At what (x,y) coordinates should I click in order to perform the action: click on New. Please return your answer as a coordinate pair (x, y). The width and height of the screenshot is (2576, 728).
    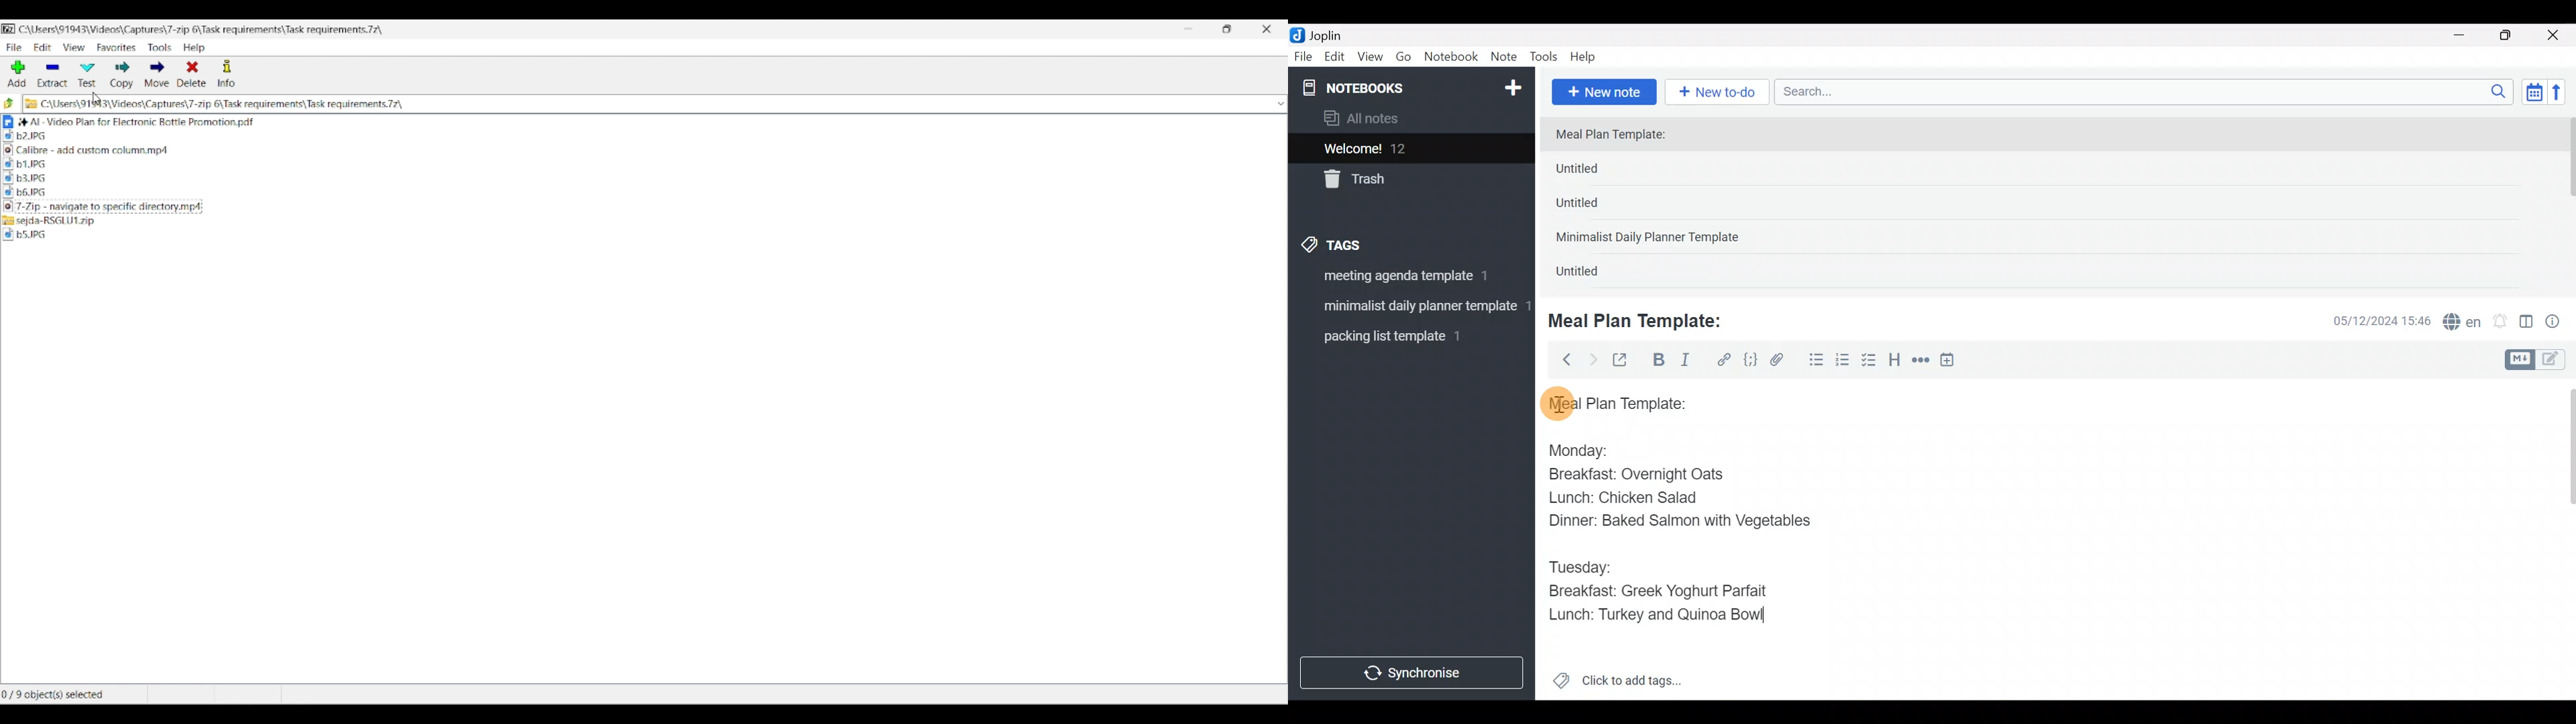
    Looking at the image, I should click on (1512, 85).